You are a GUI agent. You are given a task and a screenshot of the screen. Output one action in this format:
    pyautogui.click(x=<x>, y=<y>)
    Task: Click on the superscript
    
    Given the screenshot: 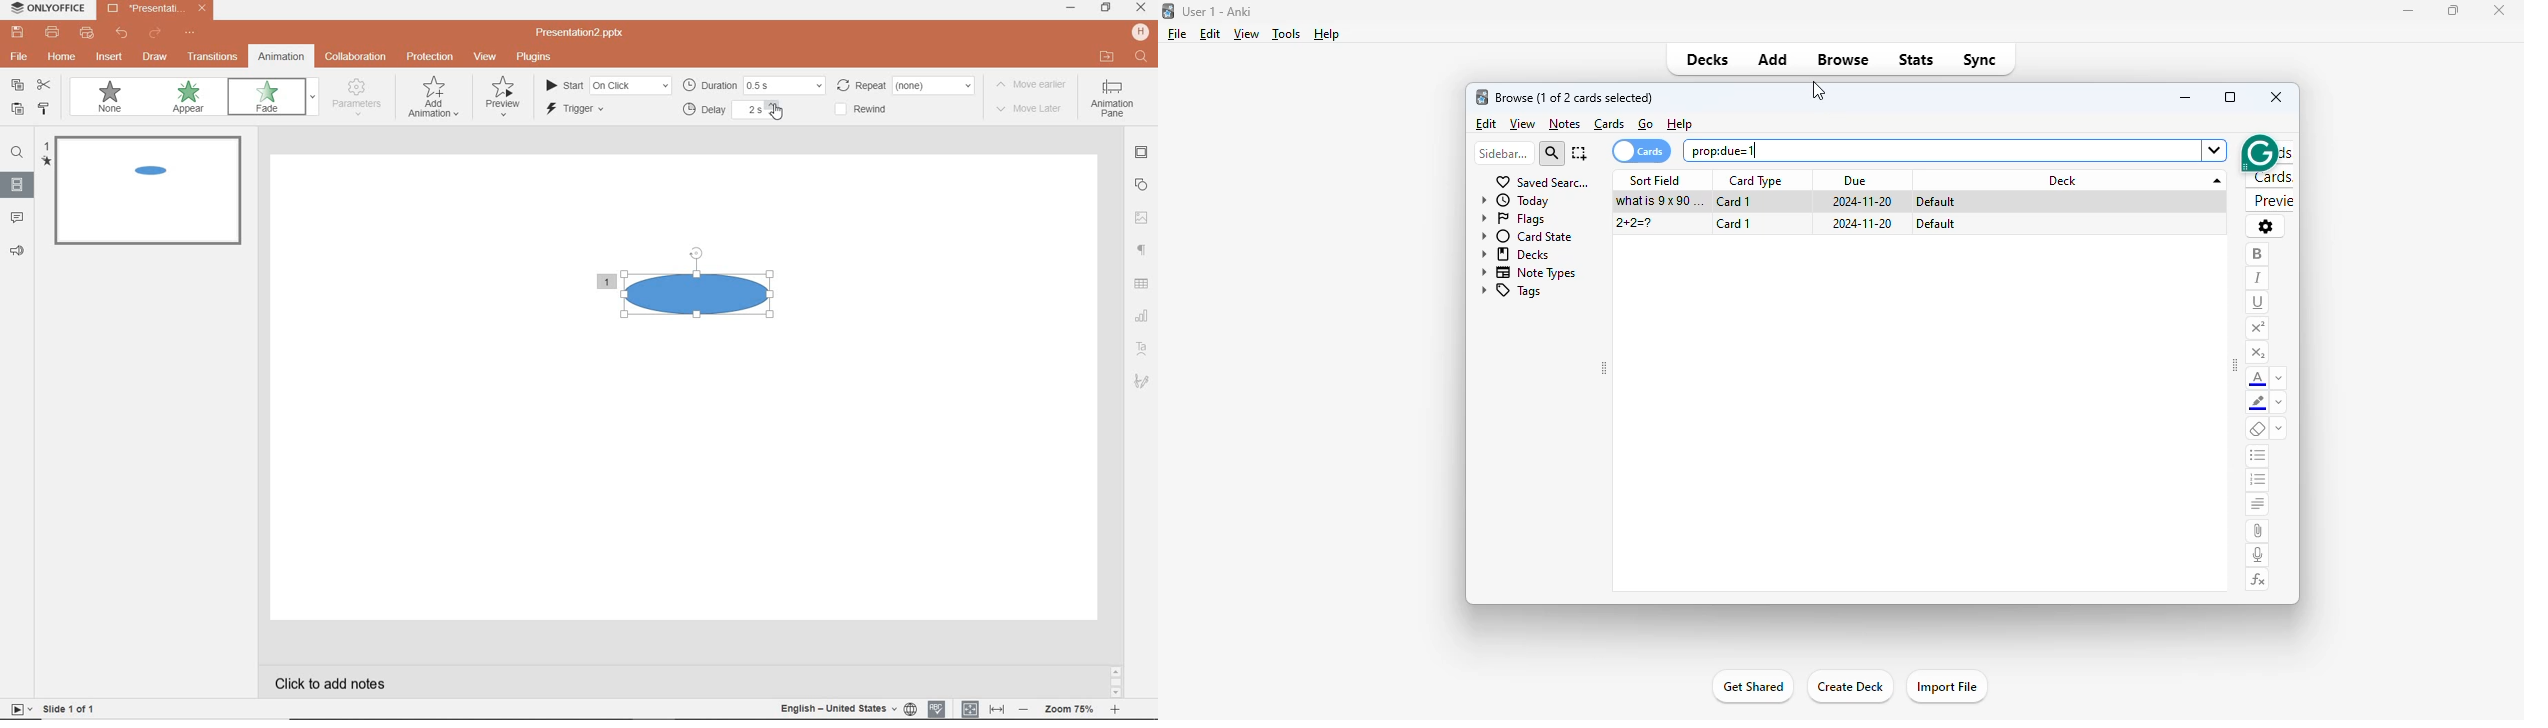 What is the action you would take?
    pyautogui.click(x=2258, y=329)
    